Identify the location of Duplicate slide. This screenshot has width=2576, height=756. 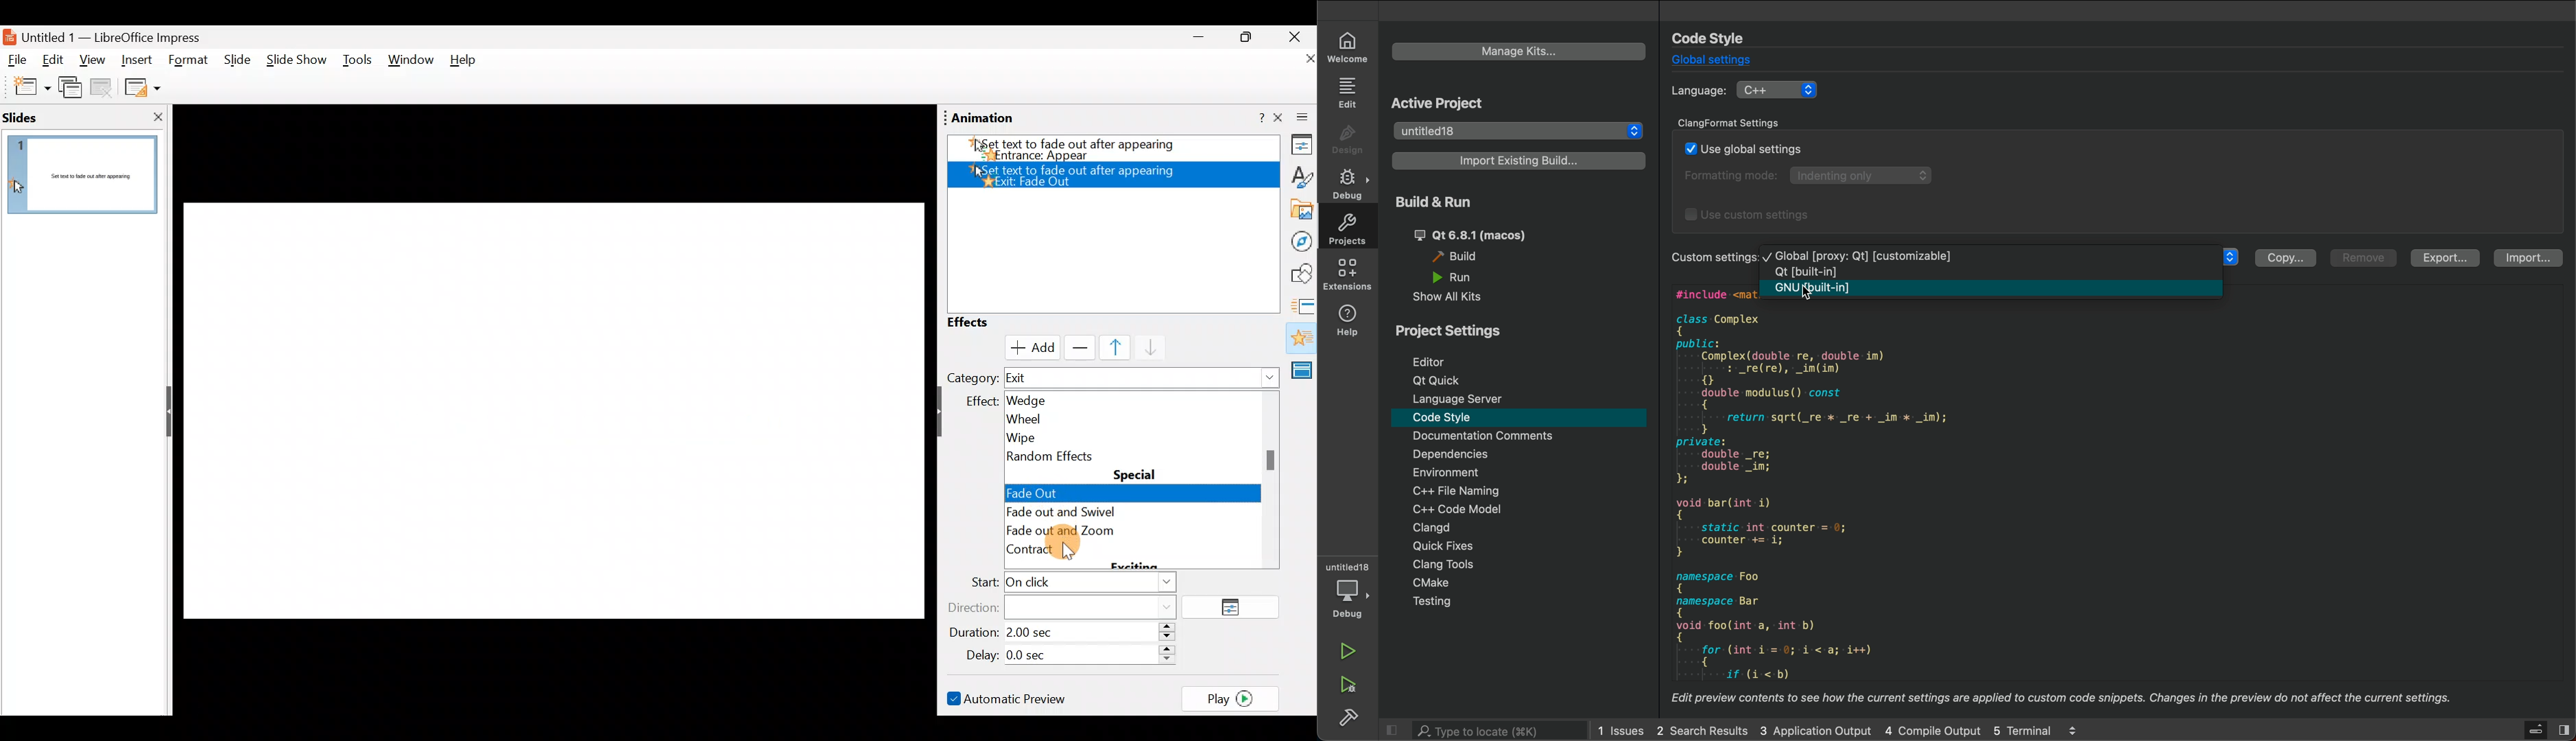
(73, 90).